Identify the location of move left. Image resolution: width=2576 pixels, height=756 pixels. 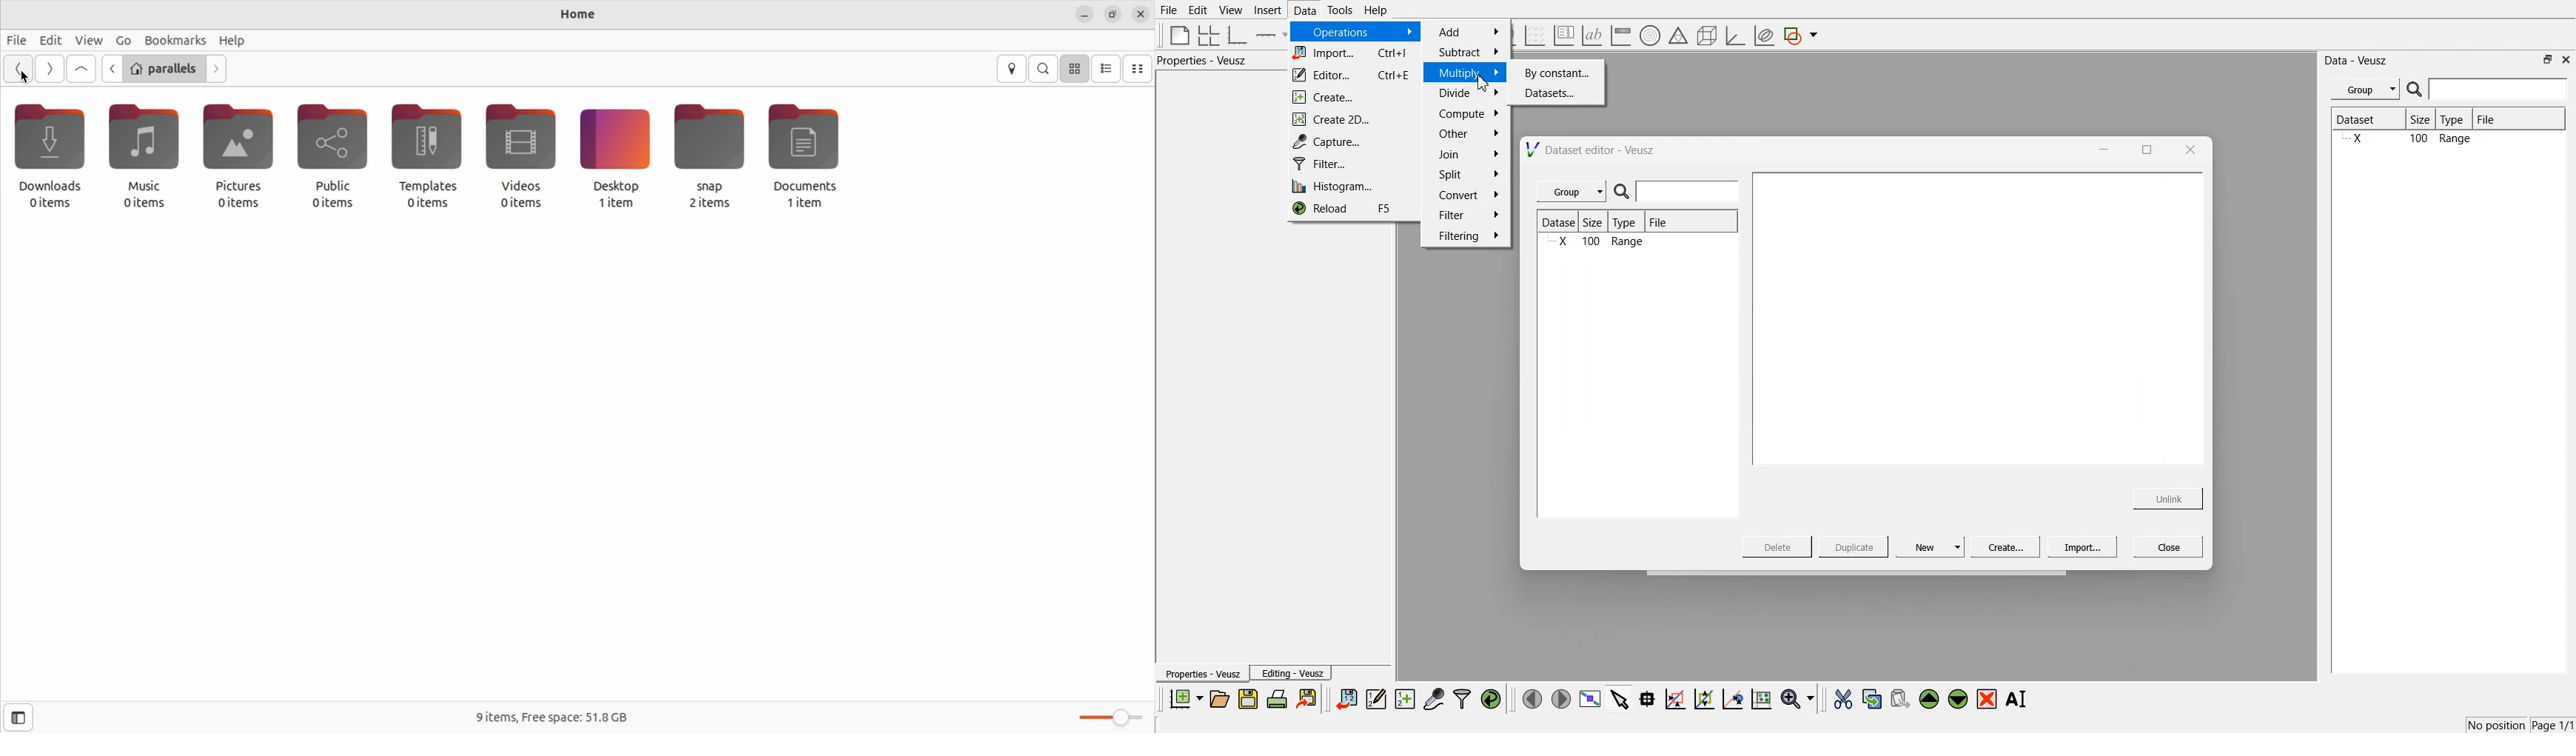
(1532, 698).